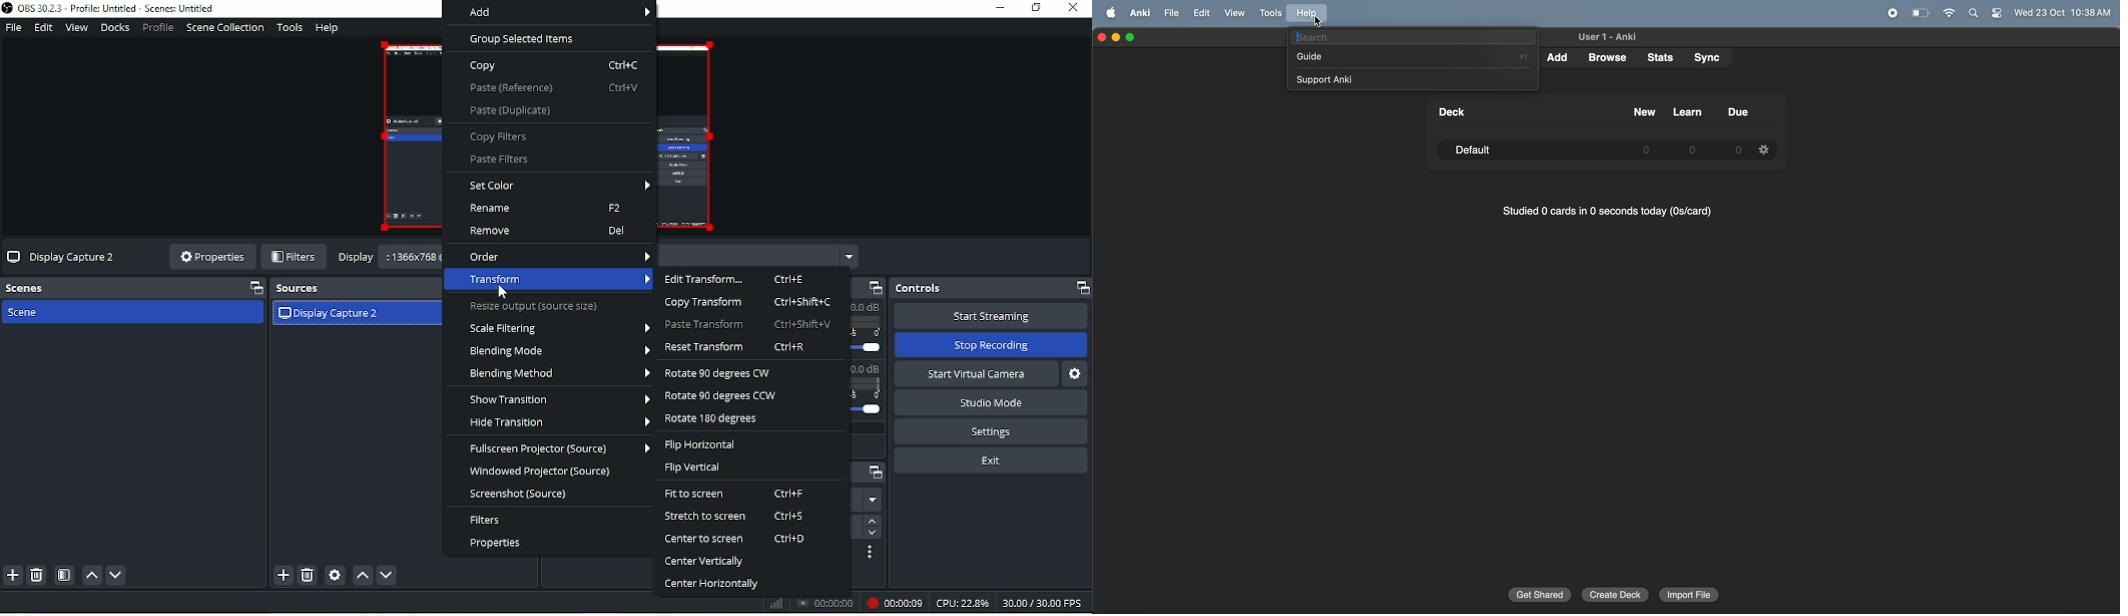  I want to click on Stretch to screen, so click(737, 516).